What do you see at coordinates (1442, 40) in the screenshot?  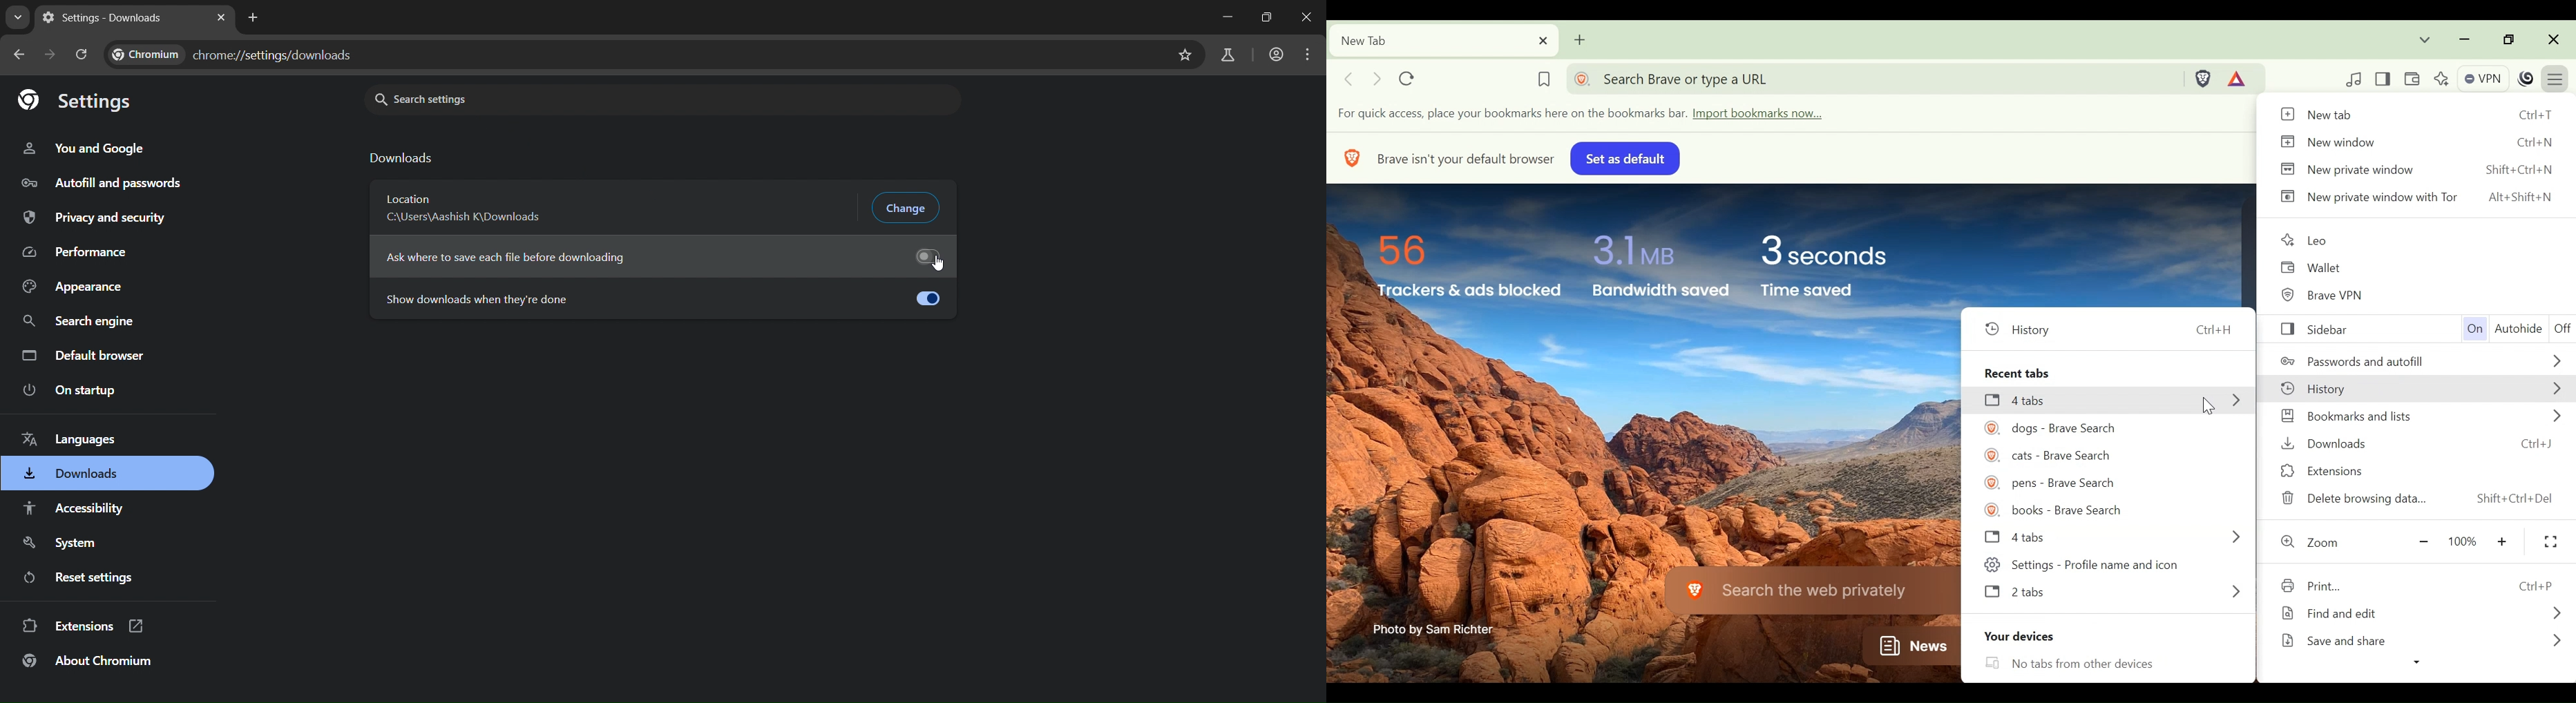 I see `Current tab` at bounding box center [1442, 40].